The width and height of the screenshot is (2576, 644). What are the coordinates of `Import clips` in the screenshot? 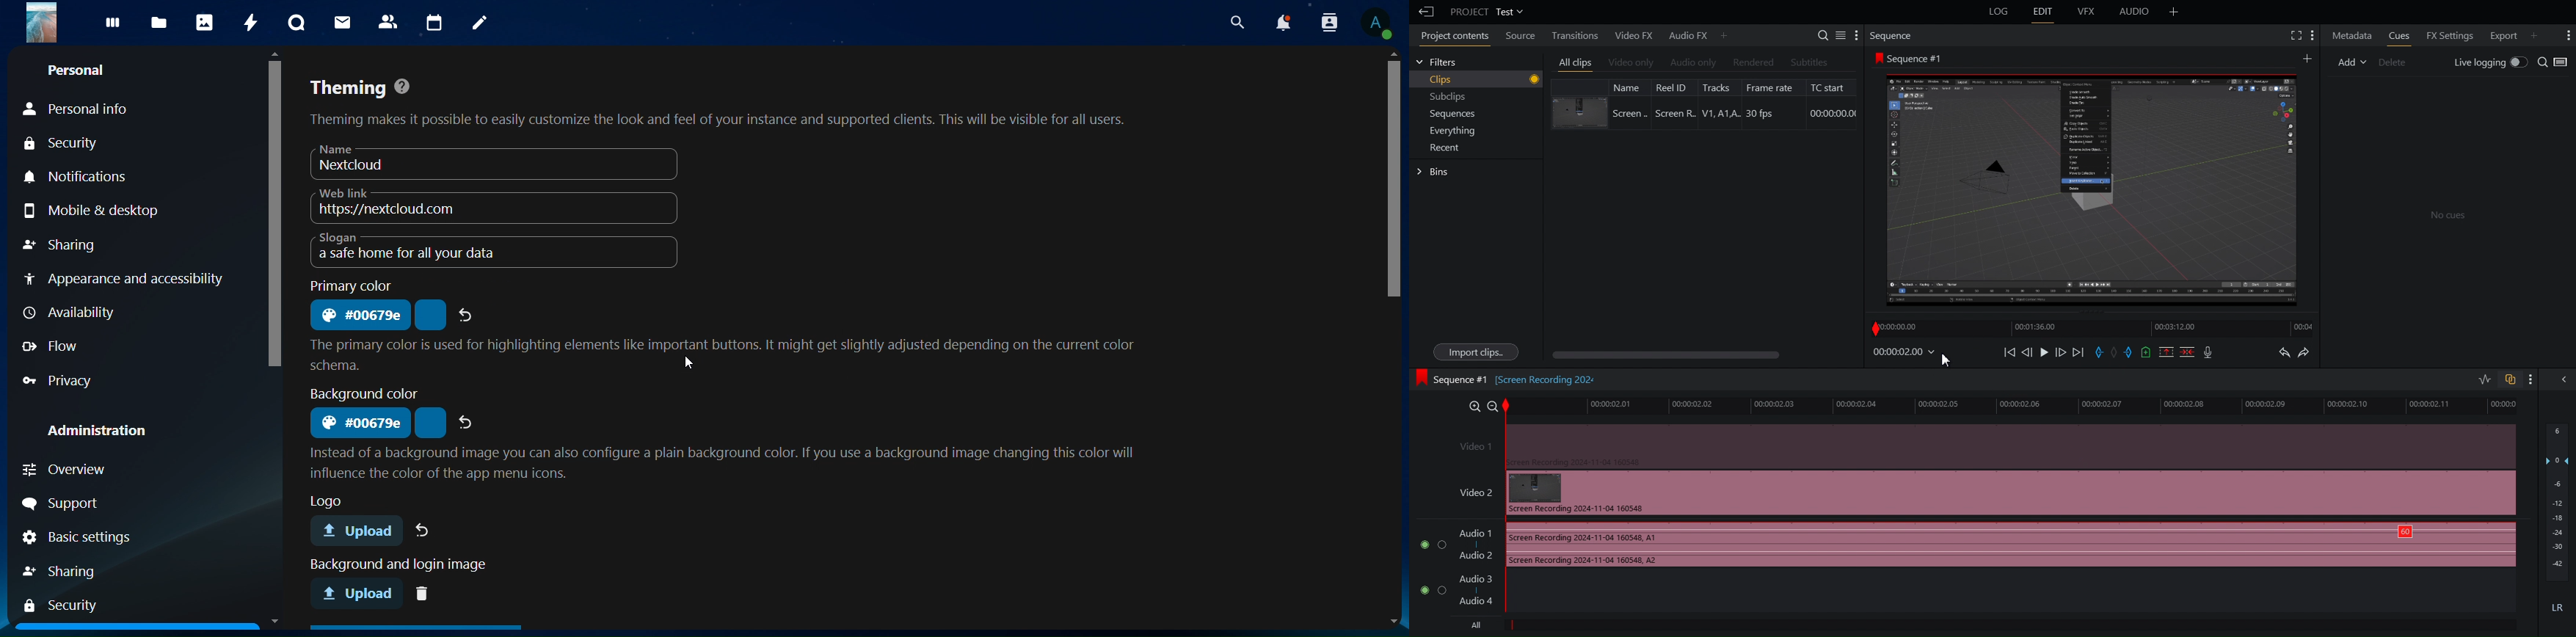 It's located at (1475, 352).